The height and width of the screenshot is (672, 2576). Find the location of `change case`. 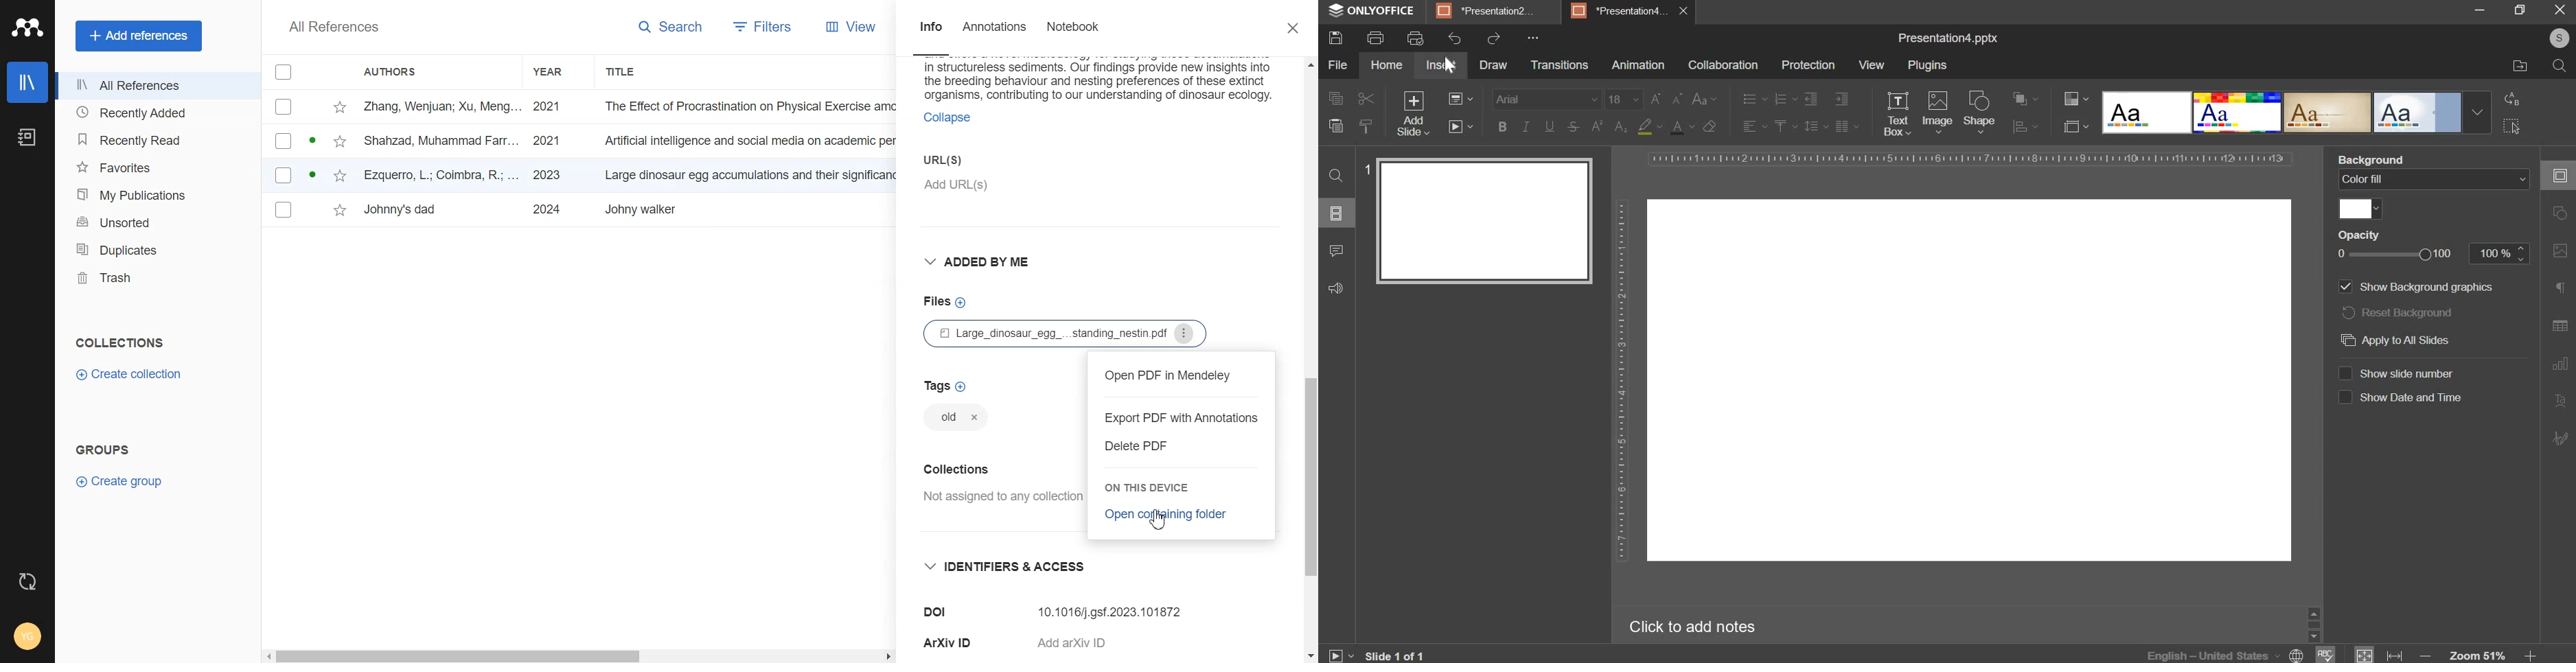

change case is located at coordinates (1705, 98).